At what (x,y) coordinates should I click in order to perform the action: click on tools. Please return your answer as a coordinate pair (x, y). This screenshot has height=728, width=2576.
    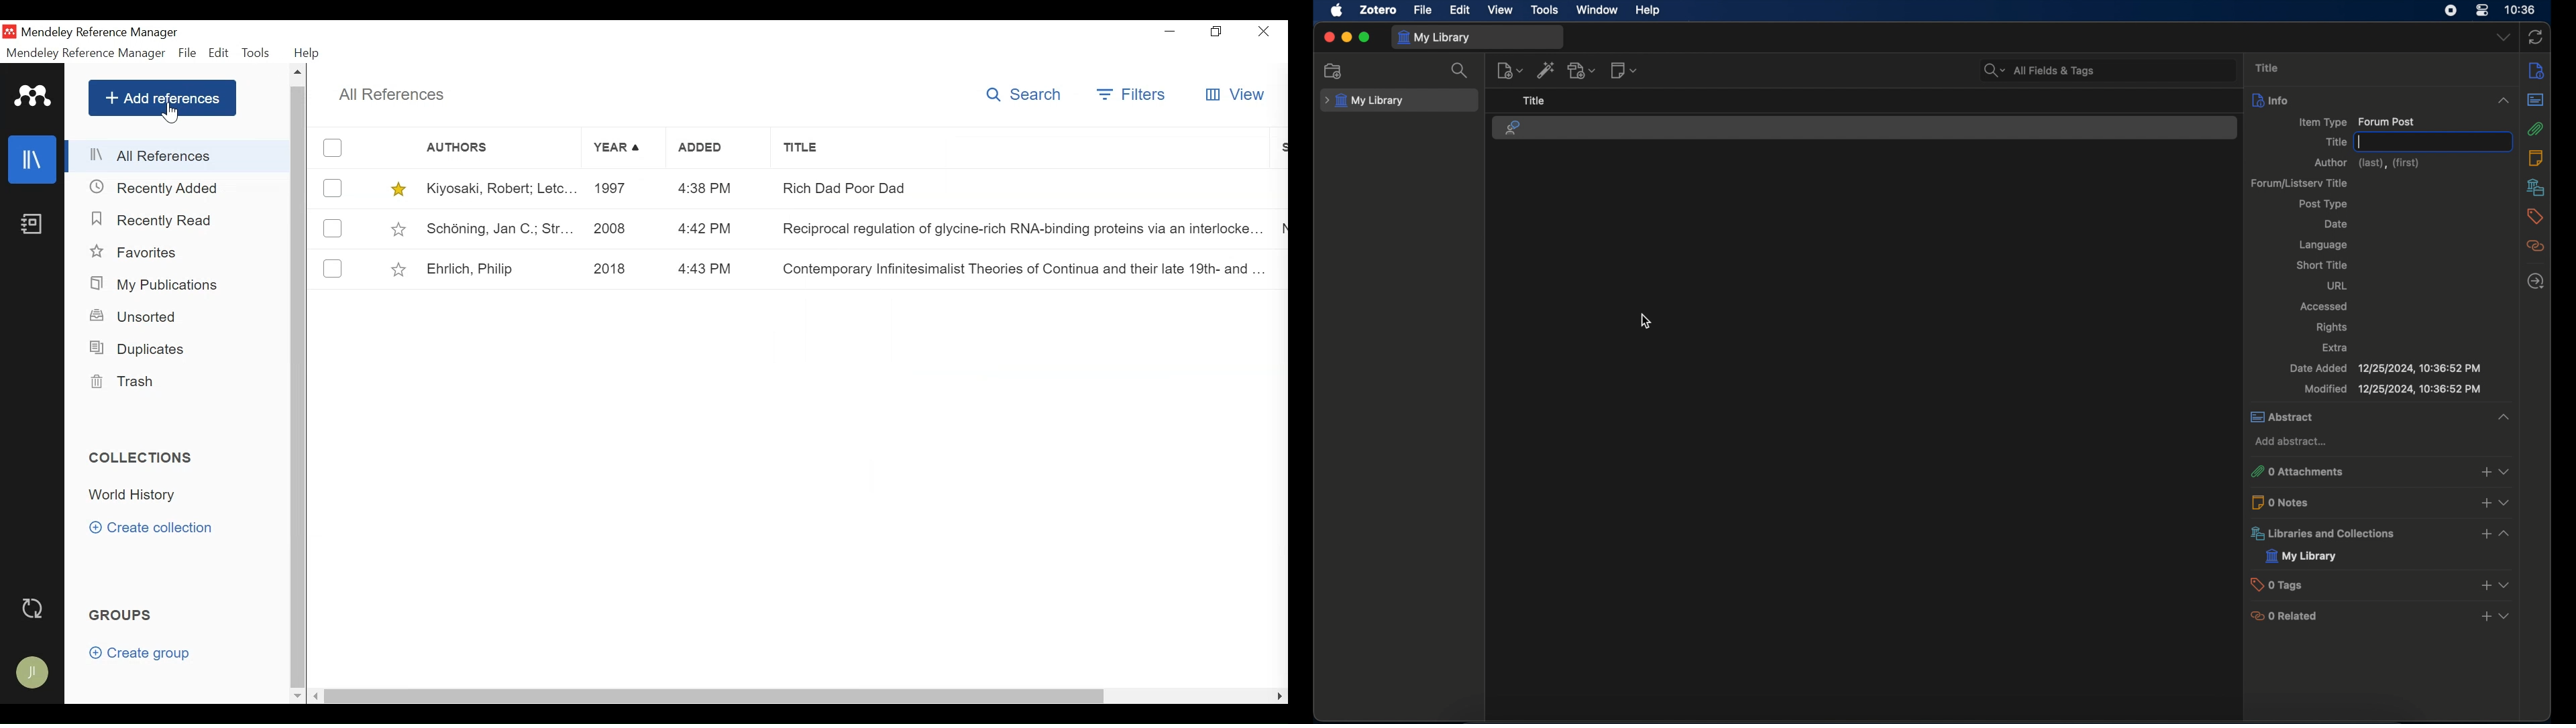
    Looking at the image, I should click on (1545, 9).